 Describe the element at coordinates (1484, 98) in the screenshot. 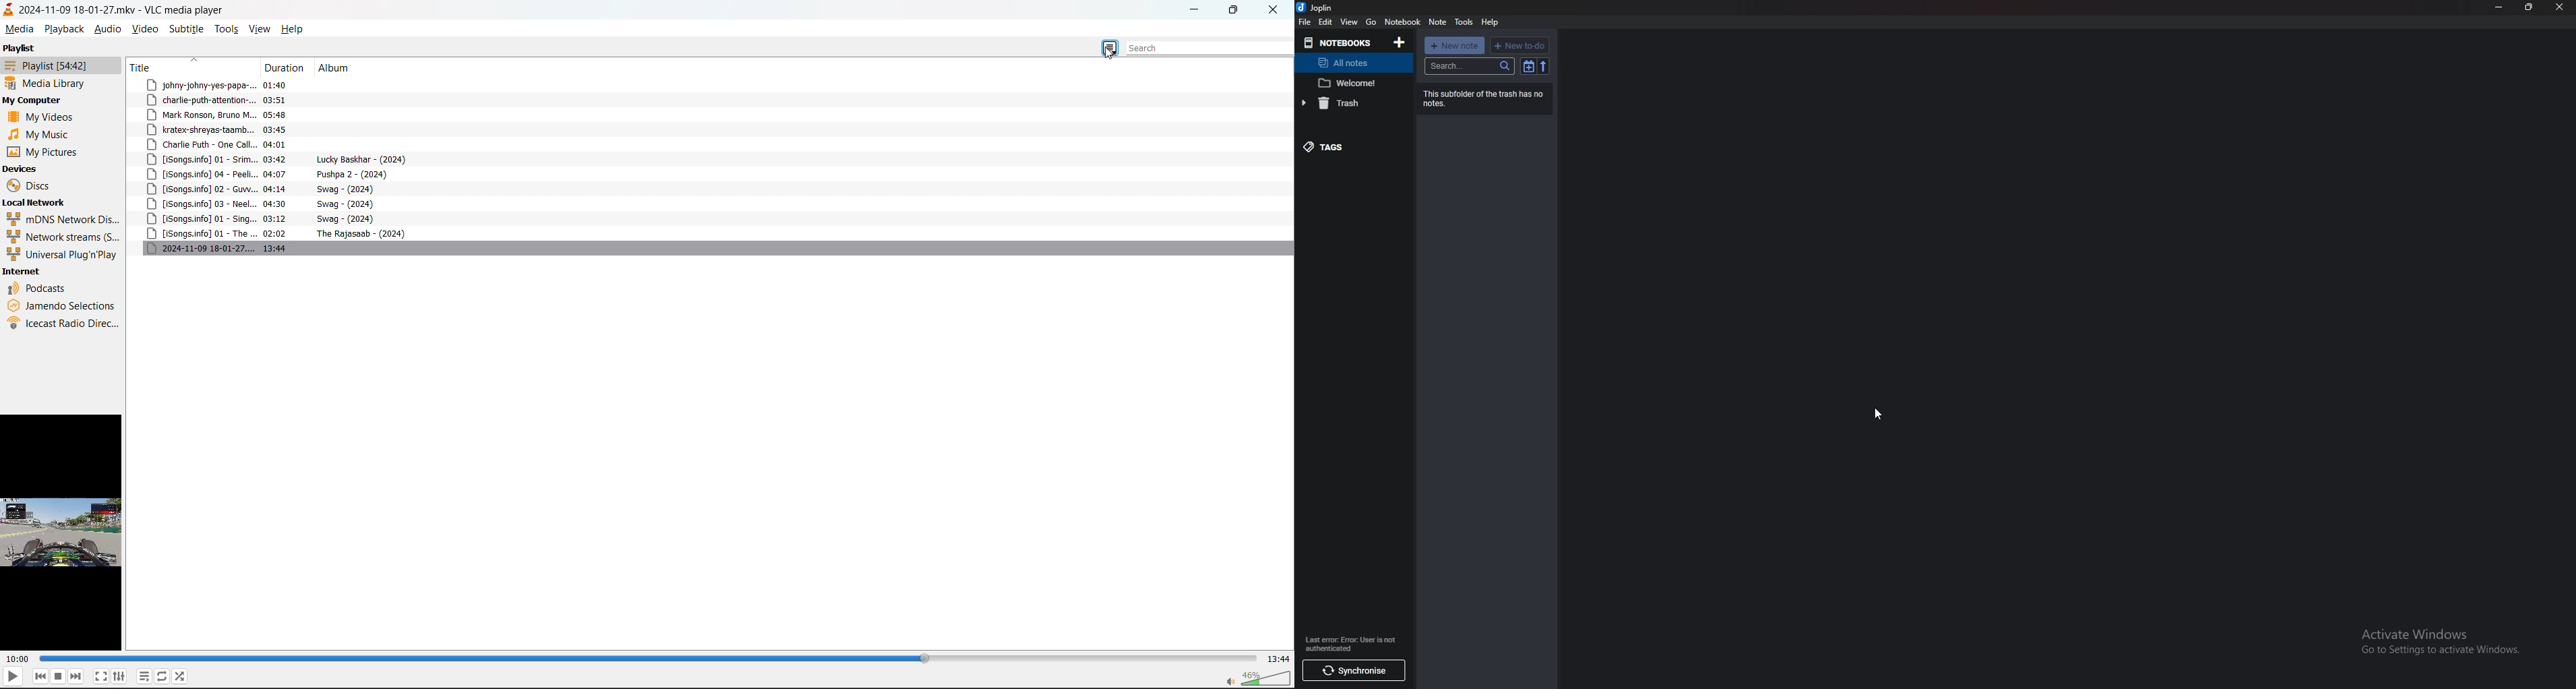

I see `info` at that location.